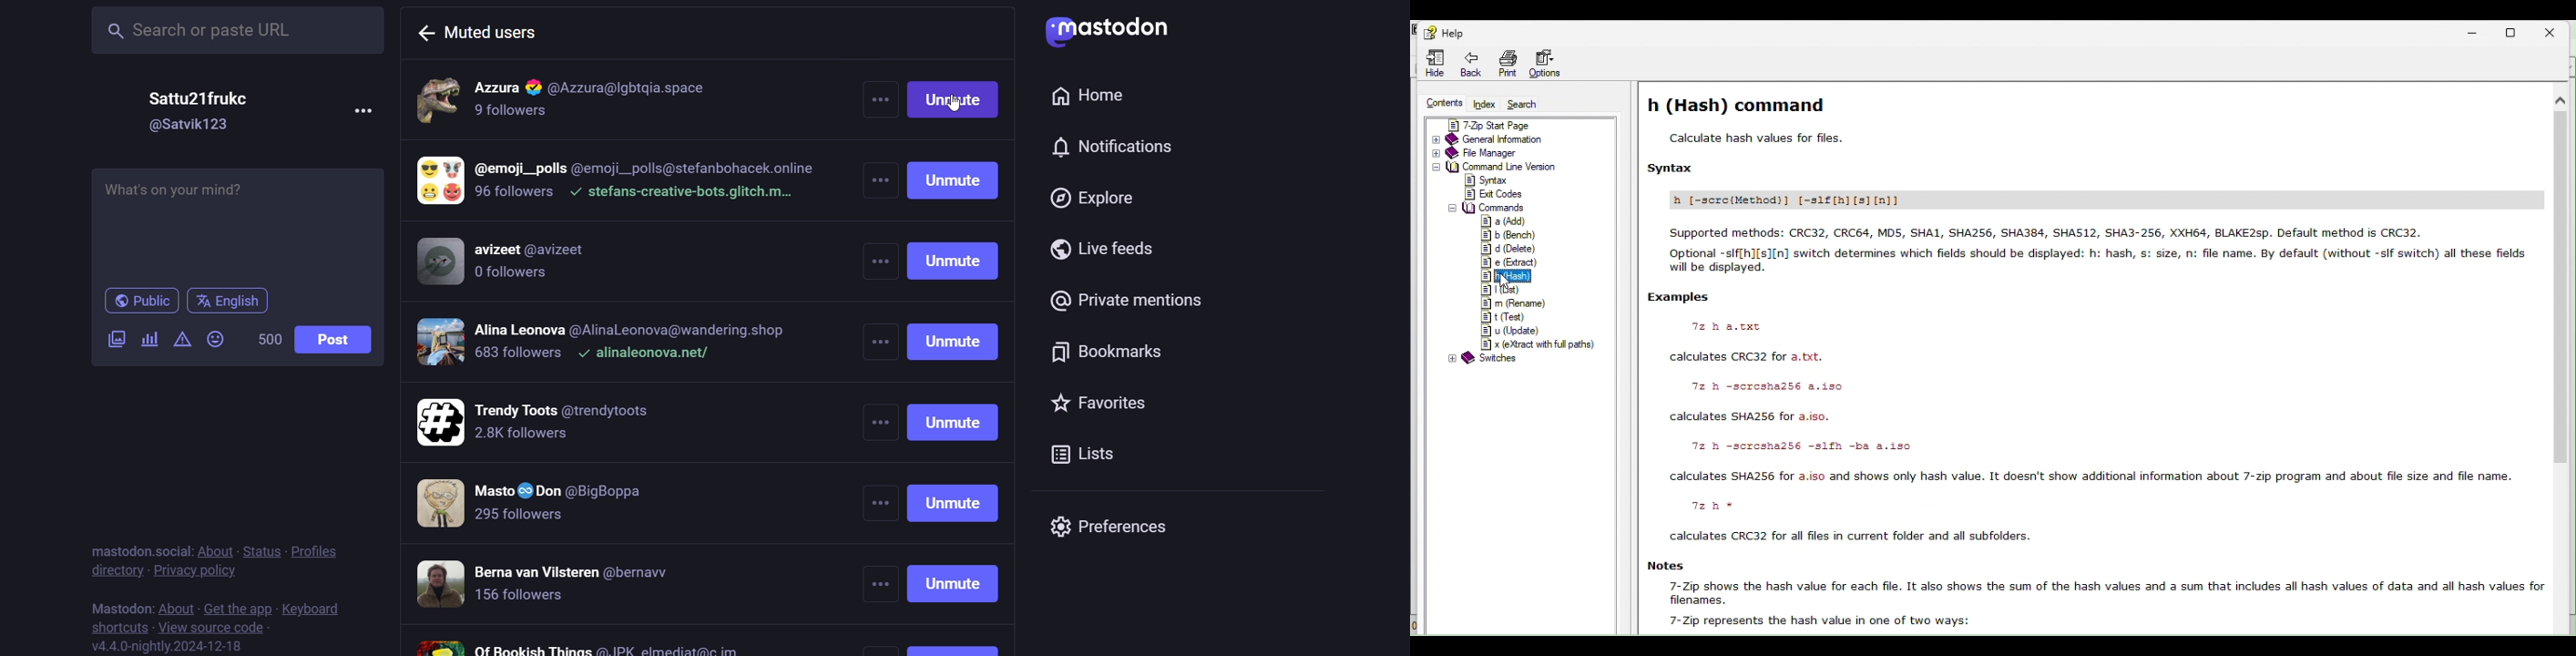 This screenshot has width=2576, height=672. I want to click on mastodon social, so click(142, 547).